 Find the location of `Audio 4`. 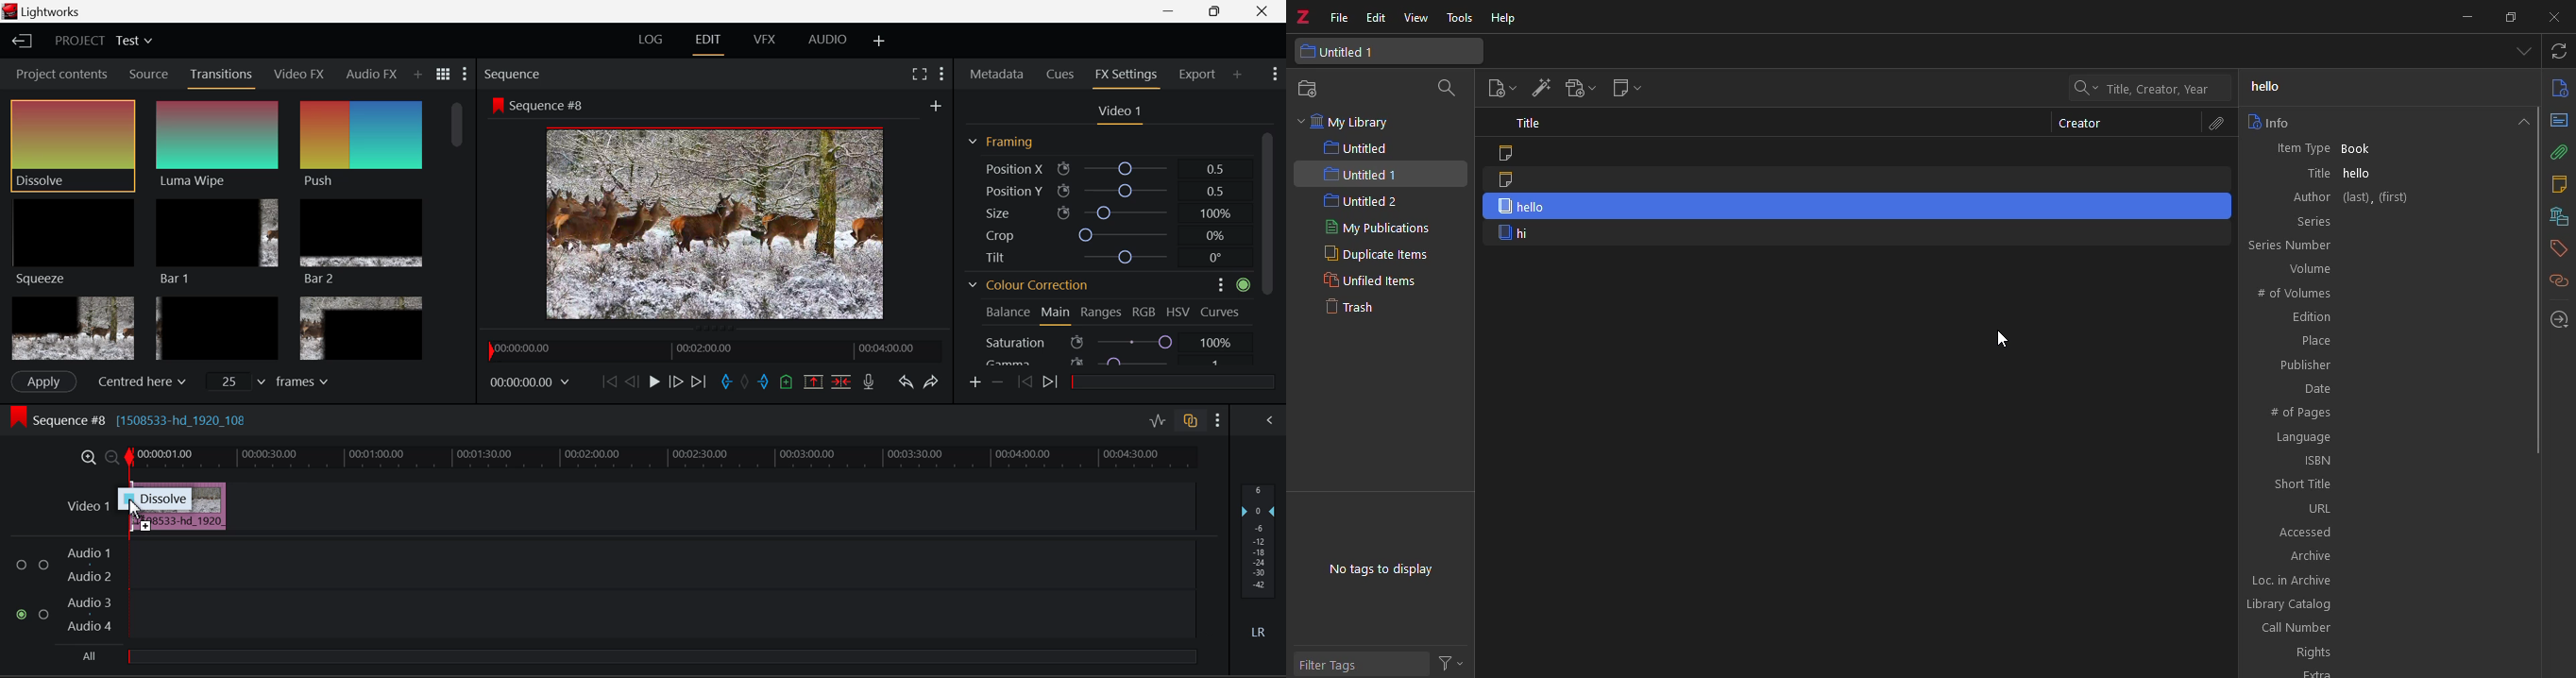

Audio 4 is located at coordinates (91, 628).